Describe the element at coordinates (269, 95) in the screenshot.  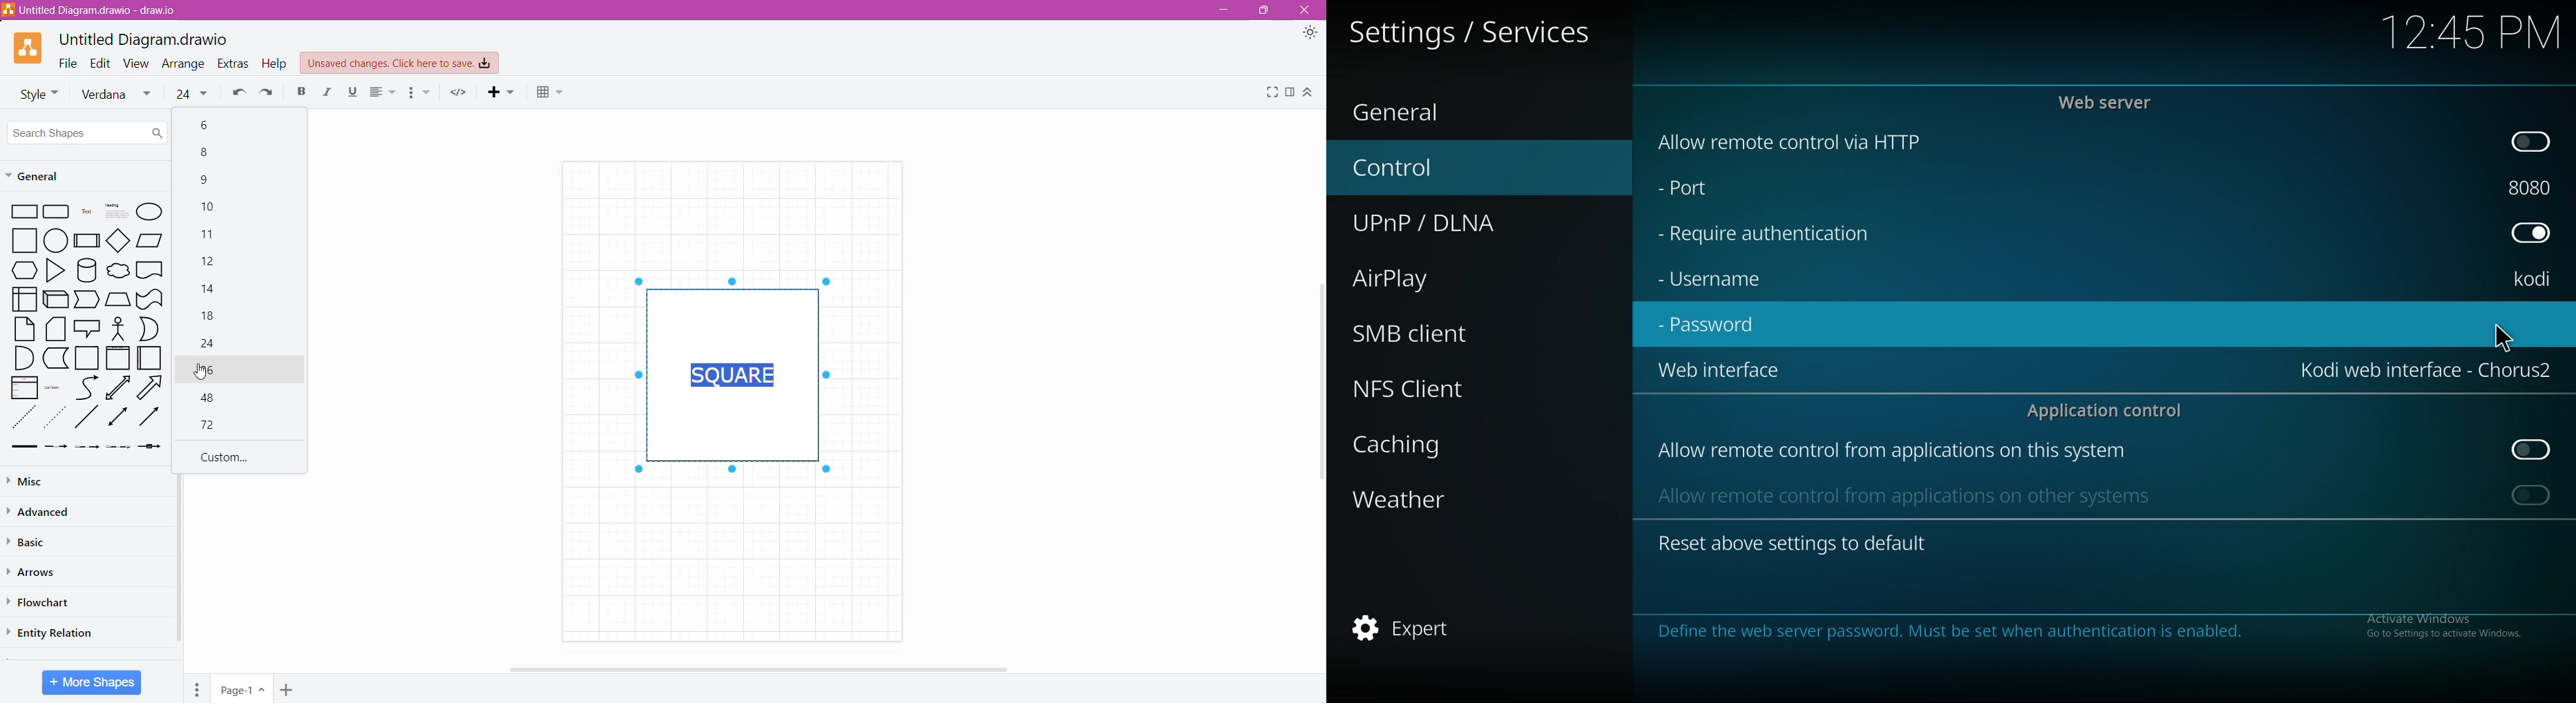
I see `Redo` at that location.